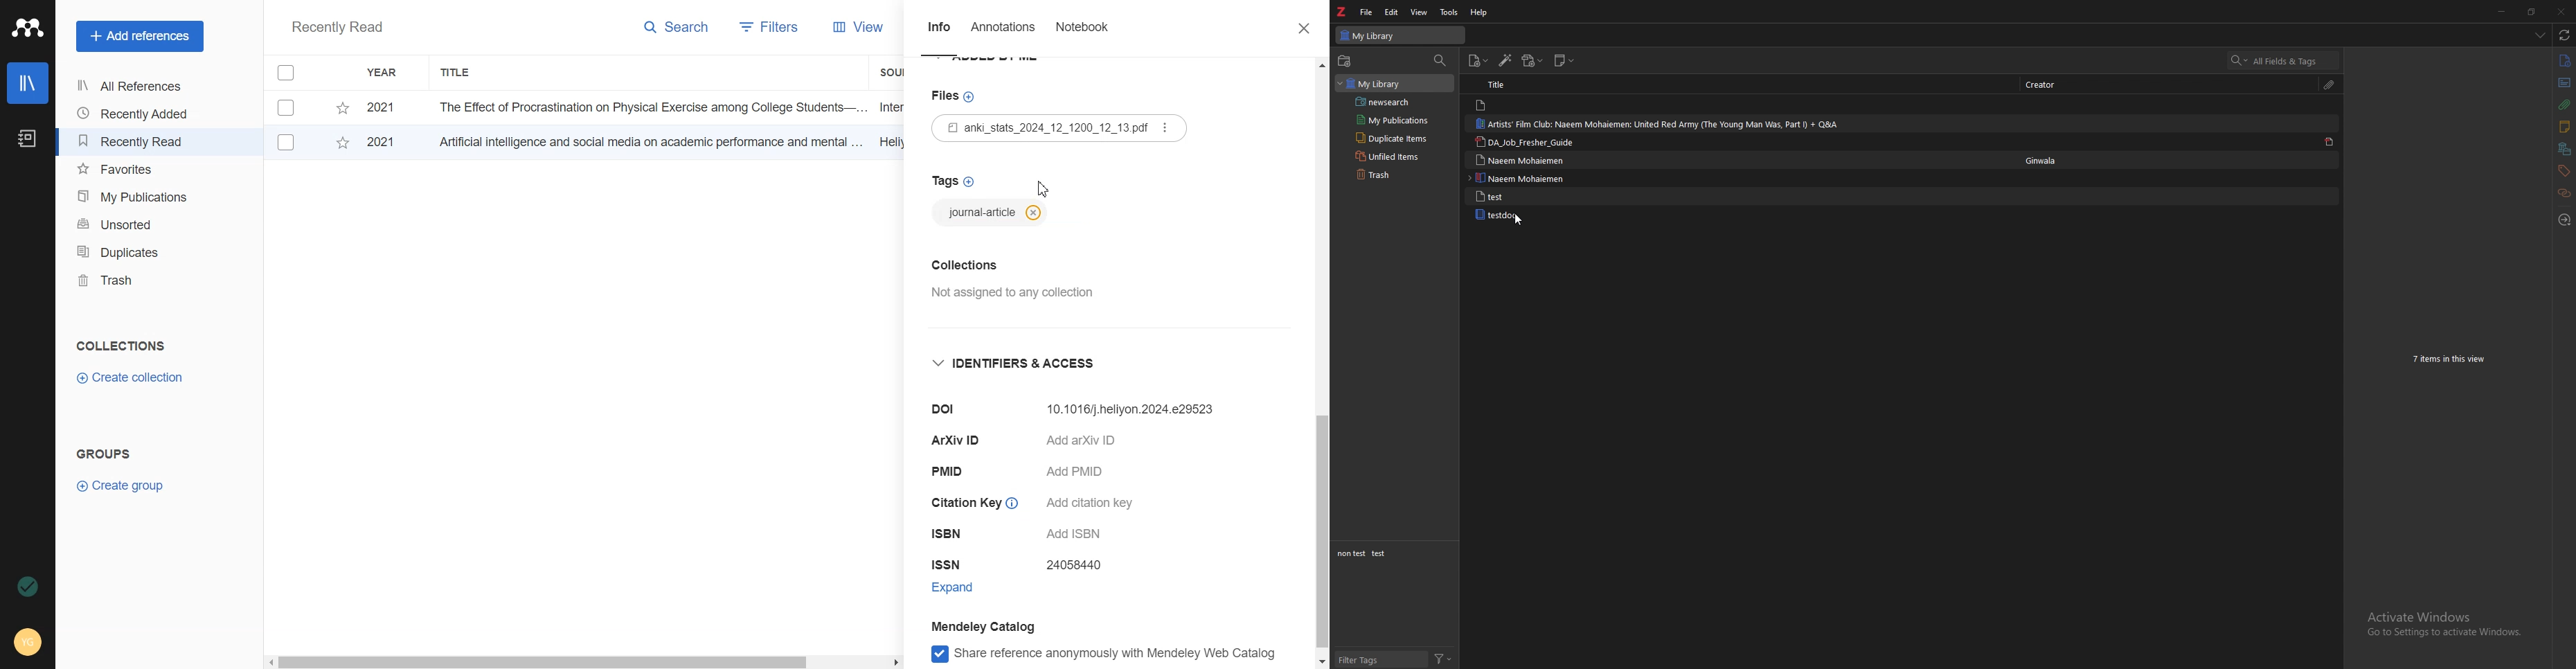 This screenshot has width=2576, height=672. Describe the element at coordinates (136, 170) in the screenshot. I see `Favourites` at that location.